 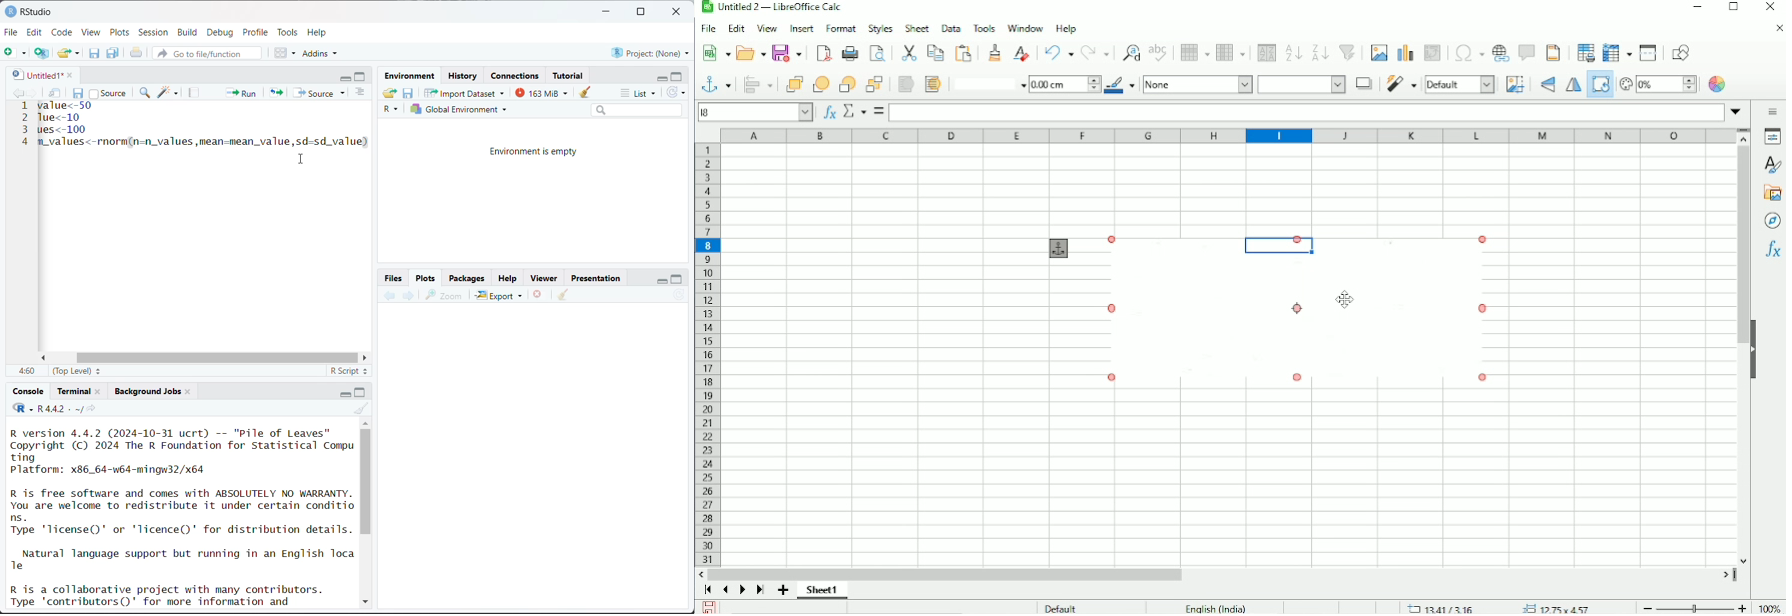 What do you see at coordinates (154, 33) in the screenshot?
I see `Session` at bounding box center [154, 33].